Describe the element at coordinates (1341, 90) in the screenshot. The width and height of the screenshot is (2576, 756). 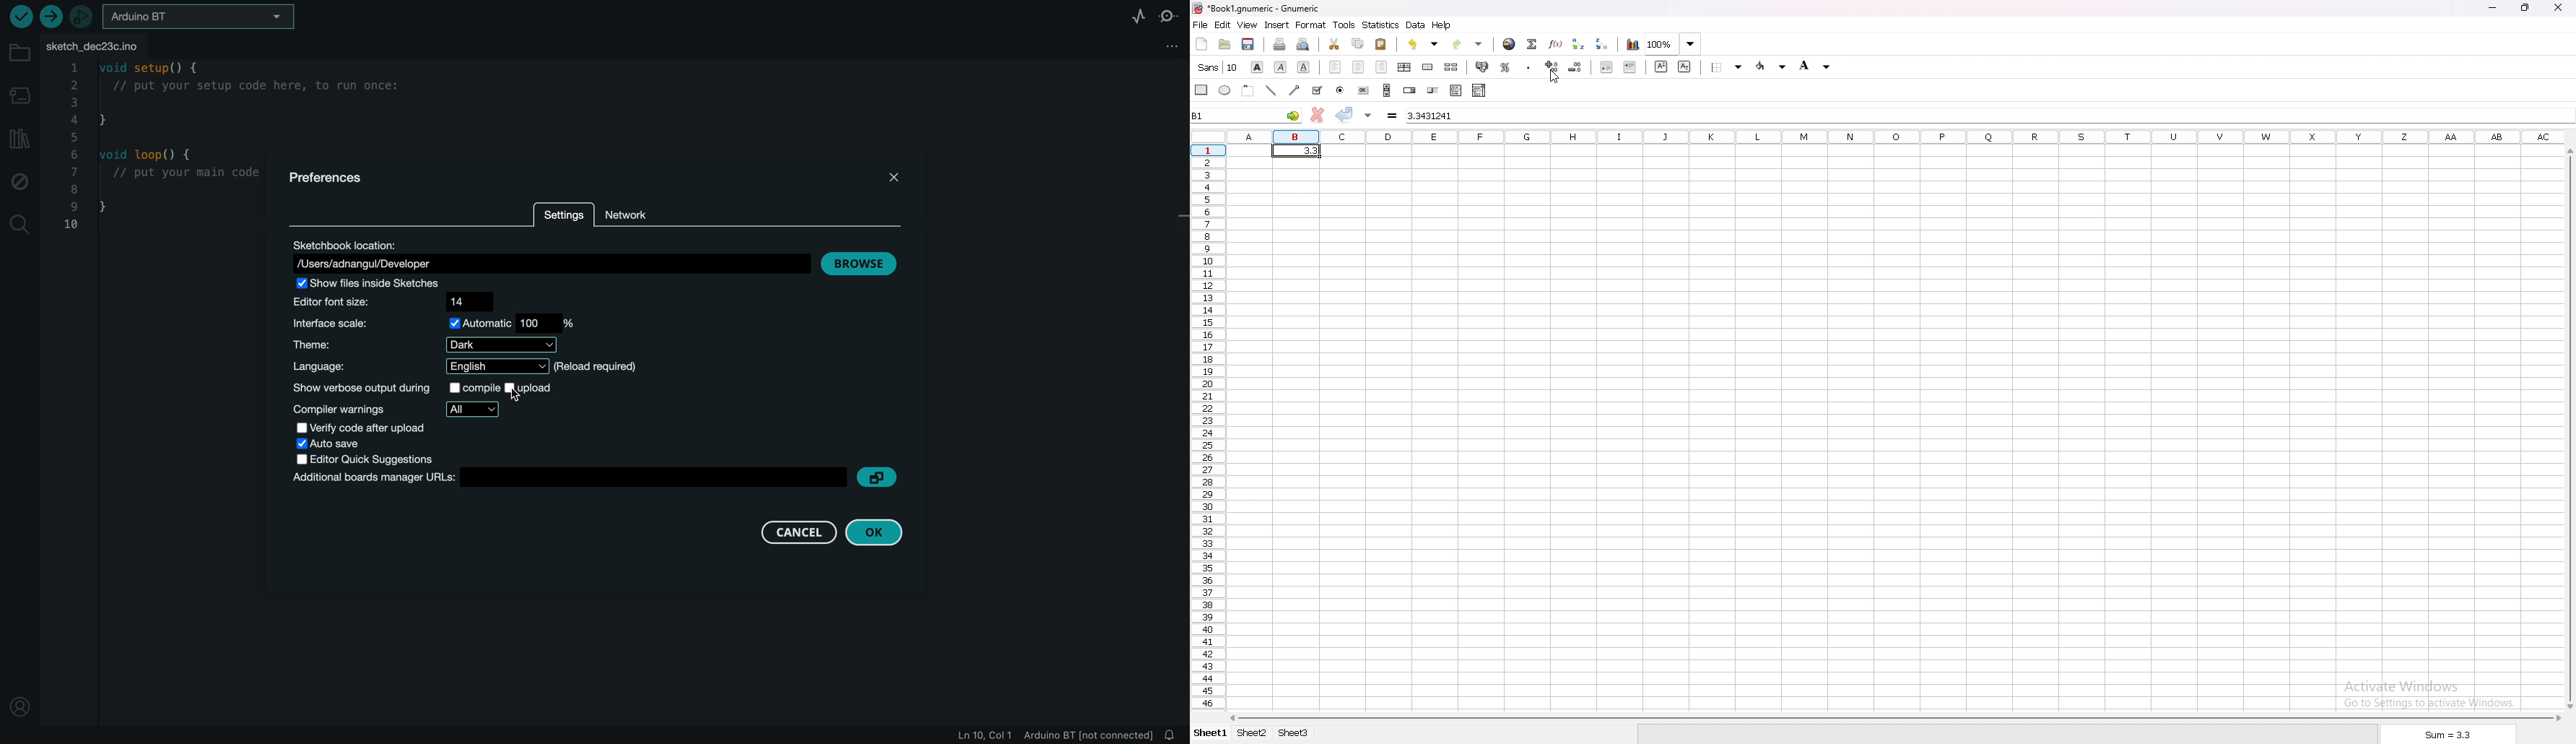
I see `radio button` at that location.